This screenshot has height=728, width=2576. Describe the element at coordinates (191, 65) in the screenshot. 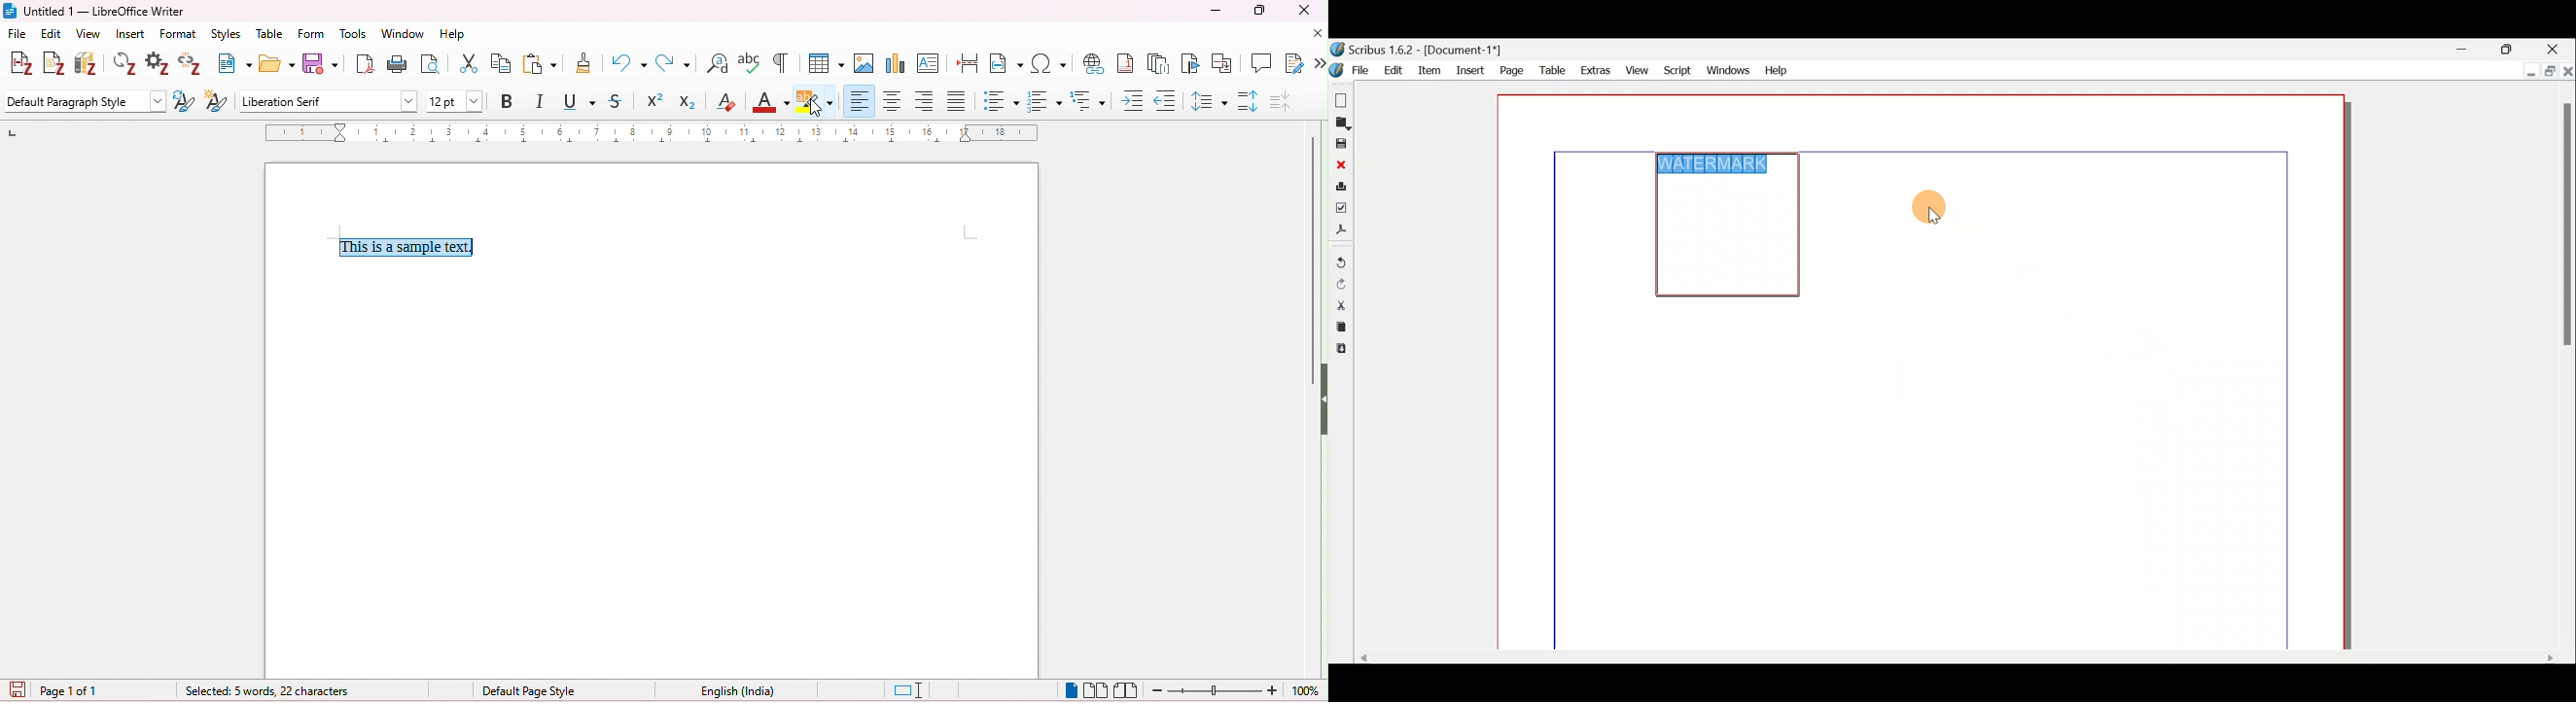

I see `unlink citations` at that location.